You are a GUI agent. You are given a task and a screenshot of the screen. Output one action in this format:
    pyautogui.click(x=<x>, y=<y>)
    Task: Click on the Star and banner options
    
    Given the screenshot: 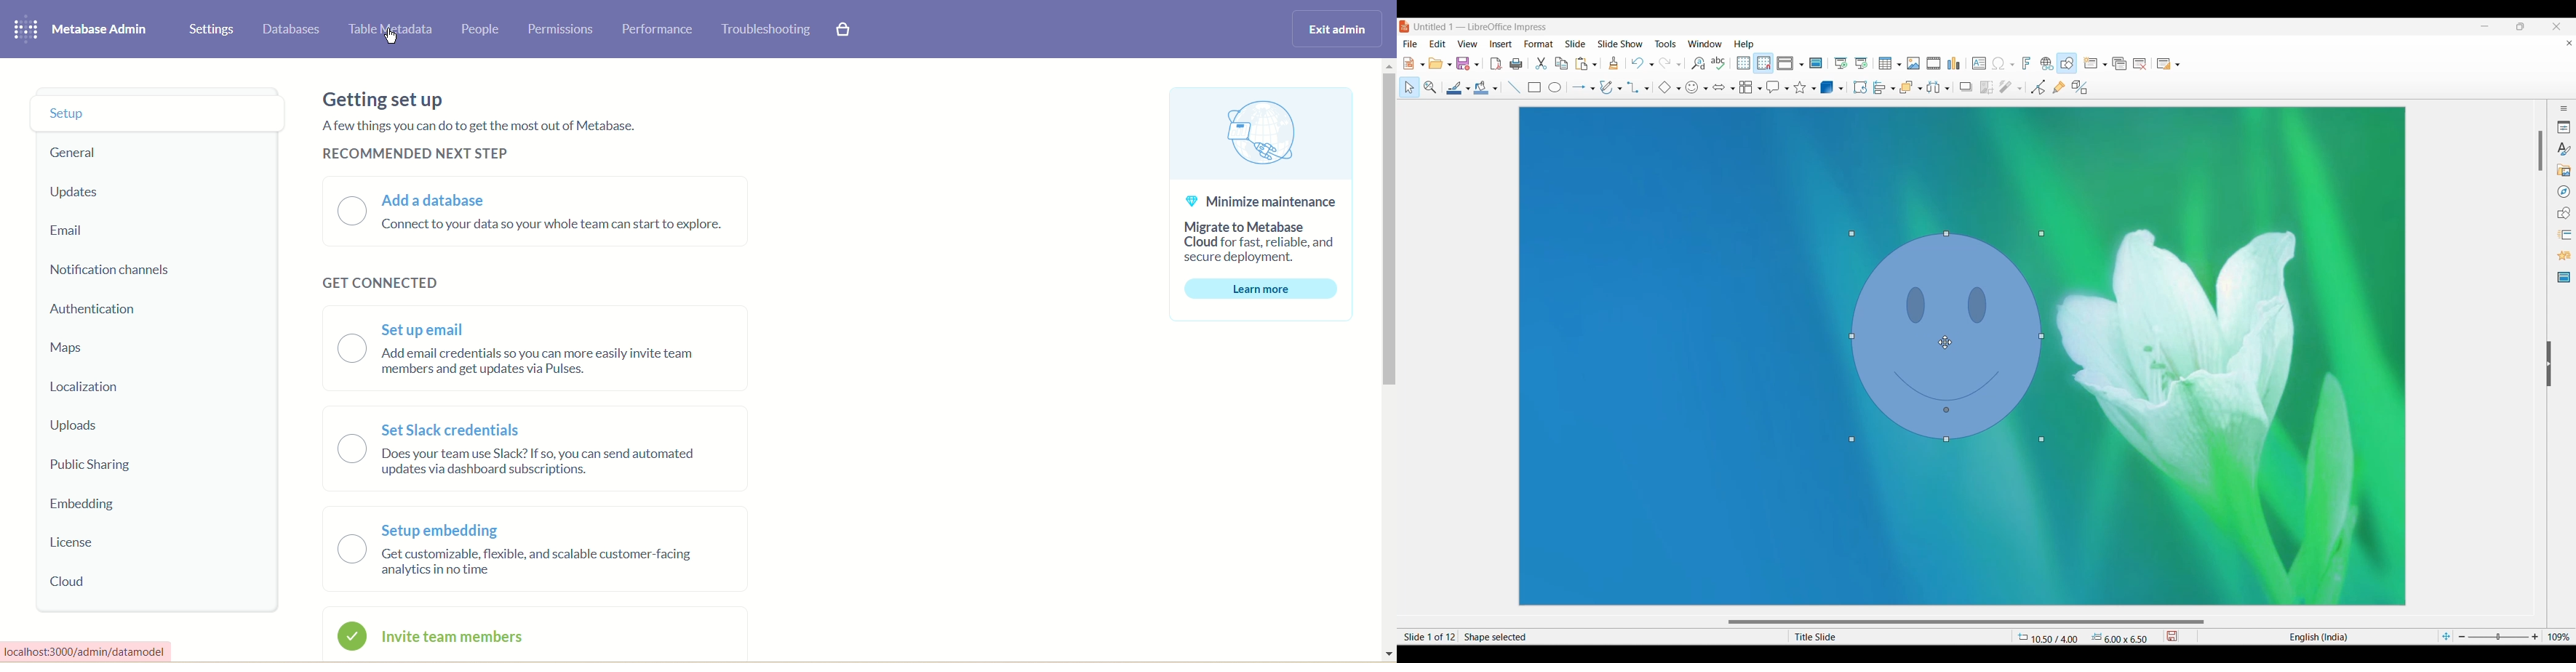 What is the action you would take?
    pyautogui.click(x=1814, y=89)
    